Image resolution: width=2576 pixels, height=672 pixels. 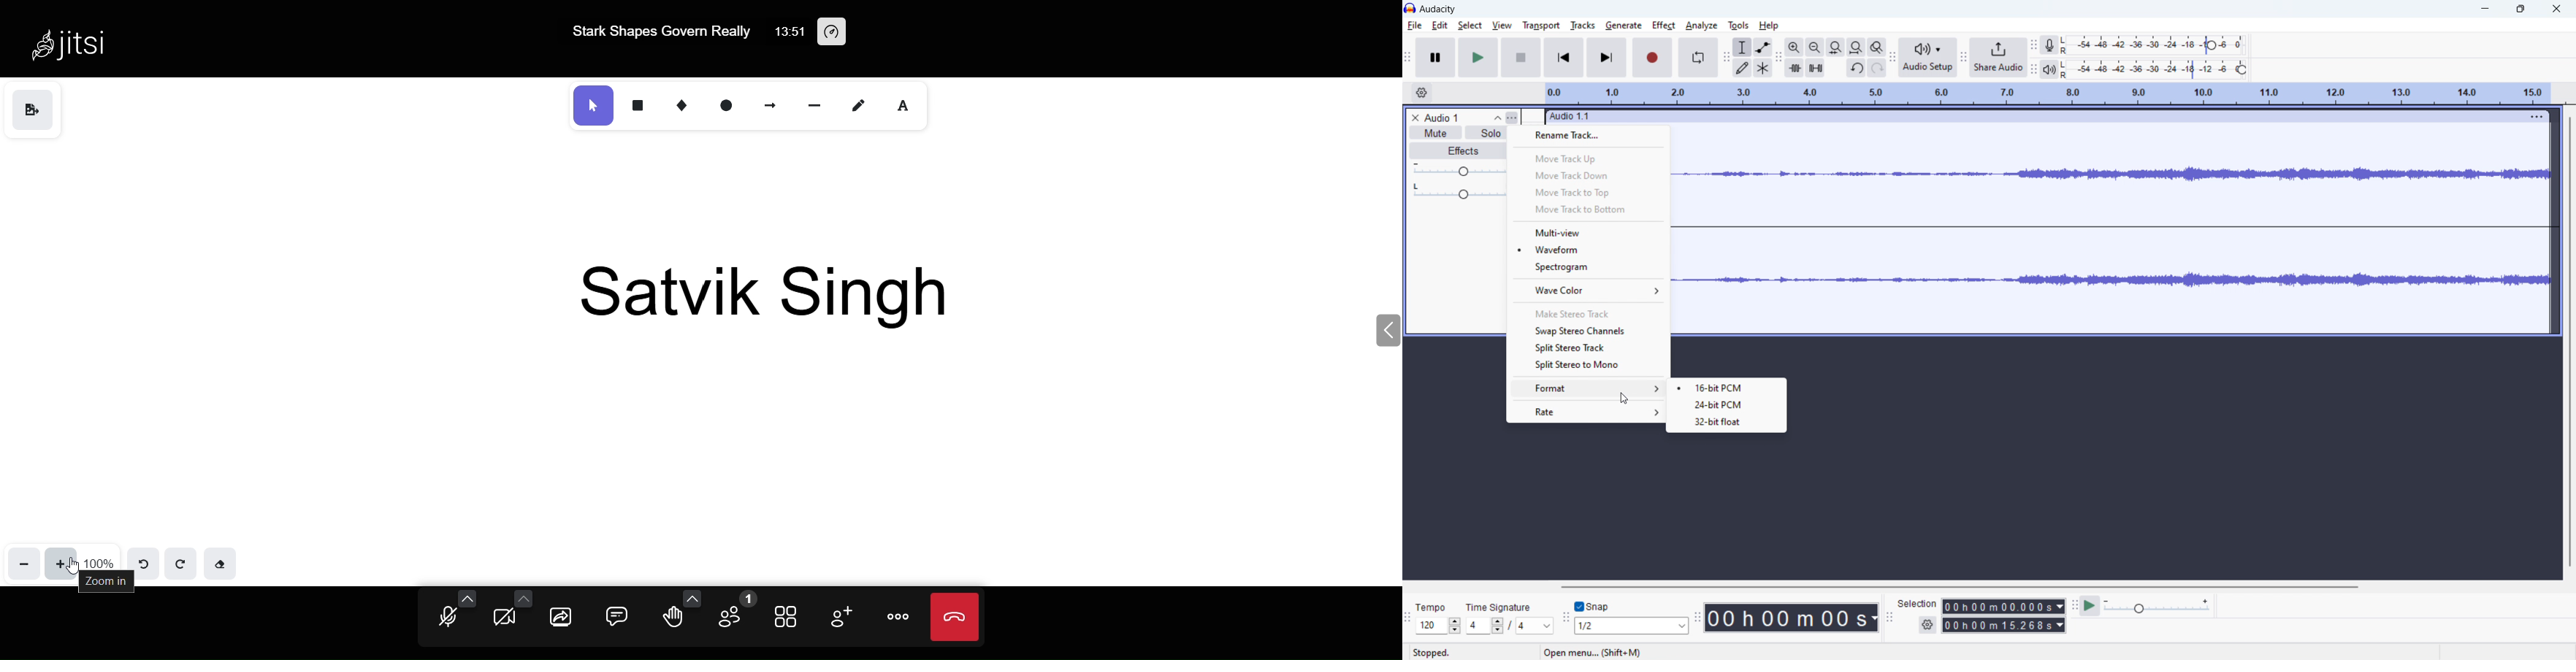 What do you see at coordinates (1877, 46) in the screenshot?
I see `toggle zoom` at bounding box center [1877, 46].